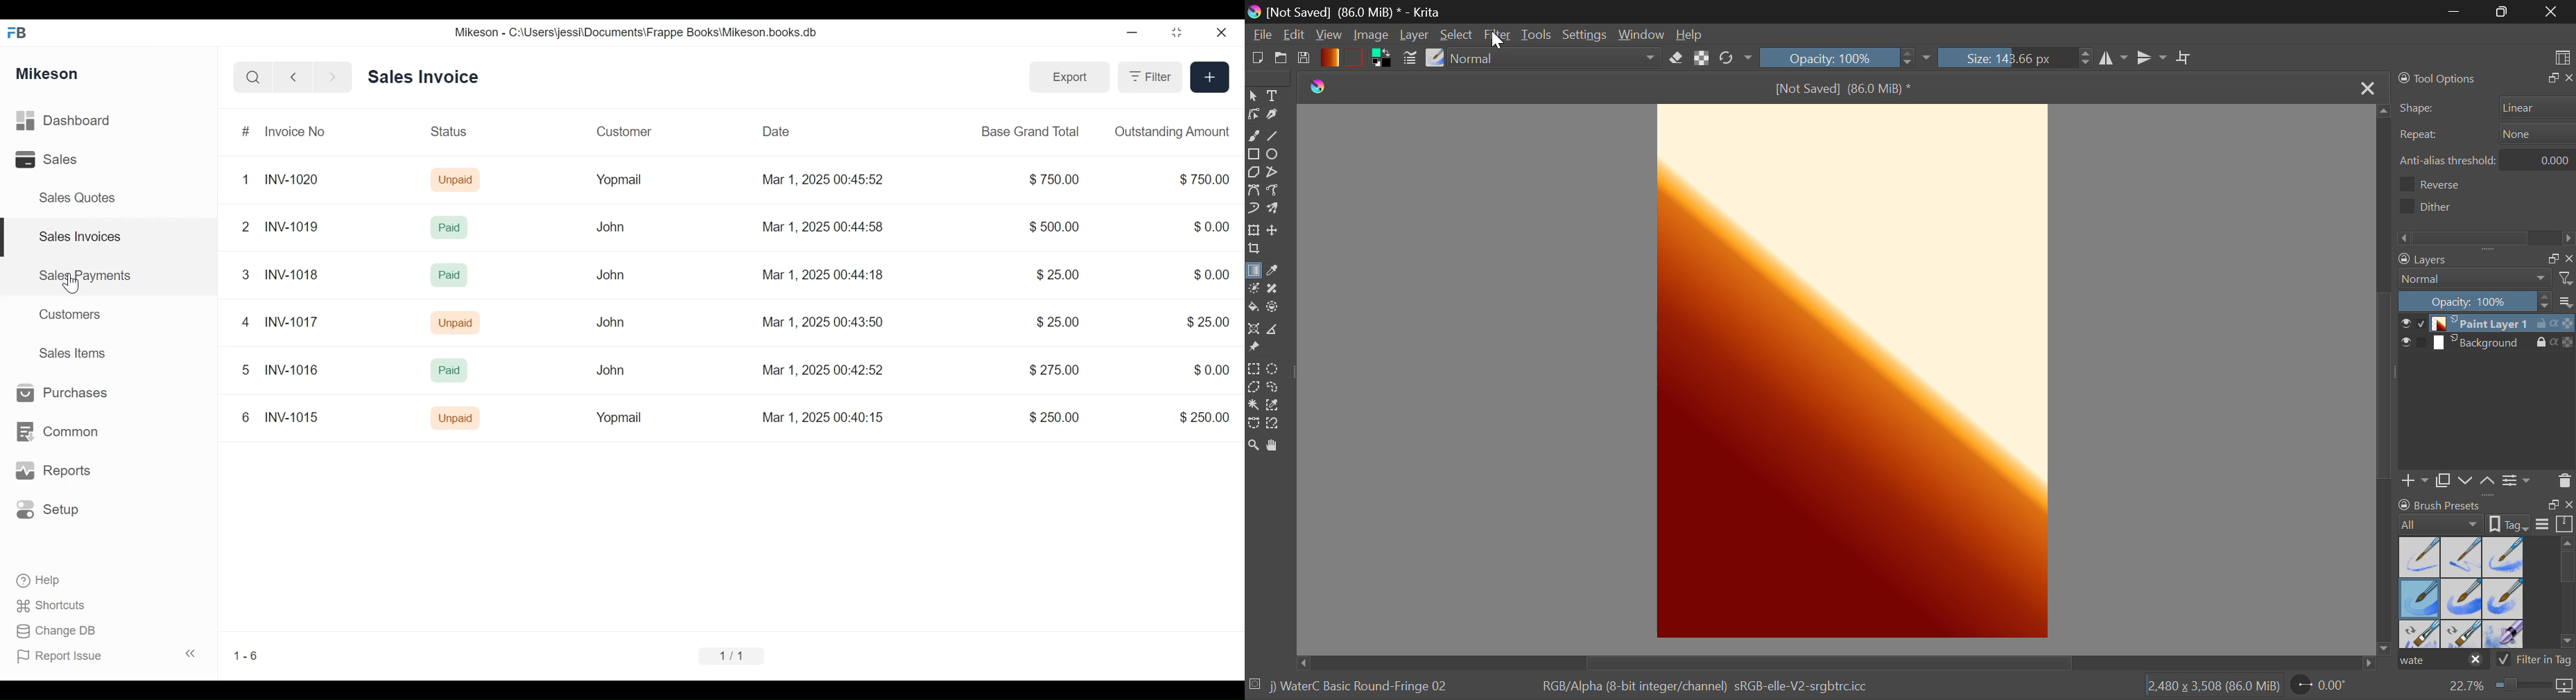 Image resolution: width=2576 pixels, height=700 pixels. What do you see at coordinates (819, 320) in the screenshot?
I see `Mar 1, 2025 00:43:50` at bounding box center [819, 320].